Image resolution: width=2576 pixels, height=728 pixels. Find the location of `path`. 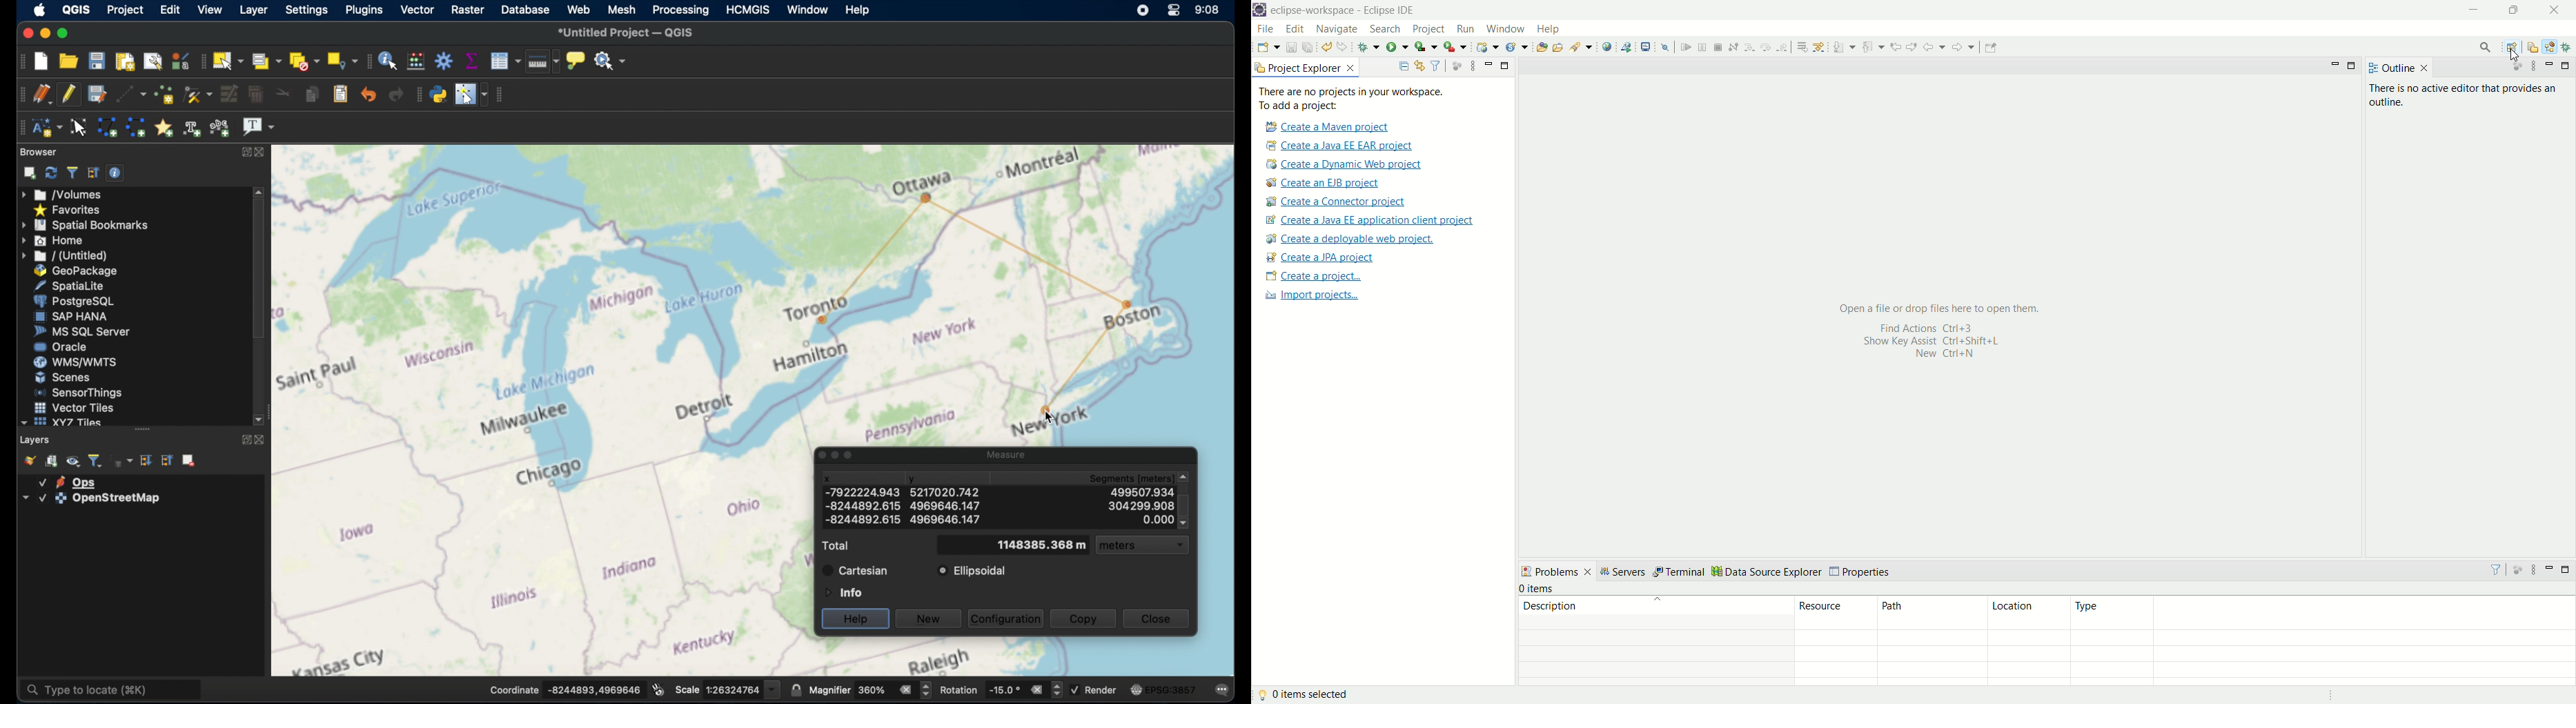

path is located at coordinates (1932, 640).